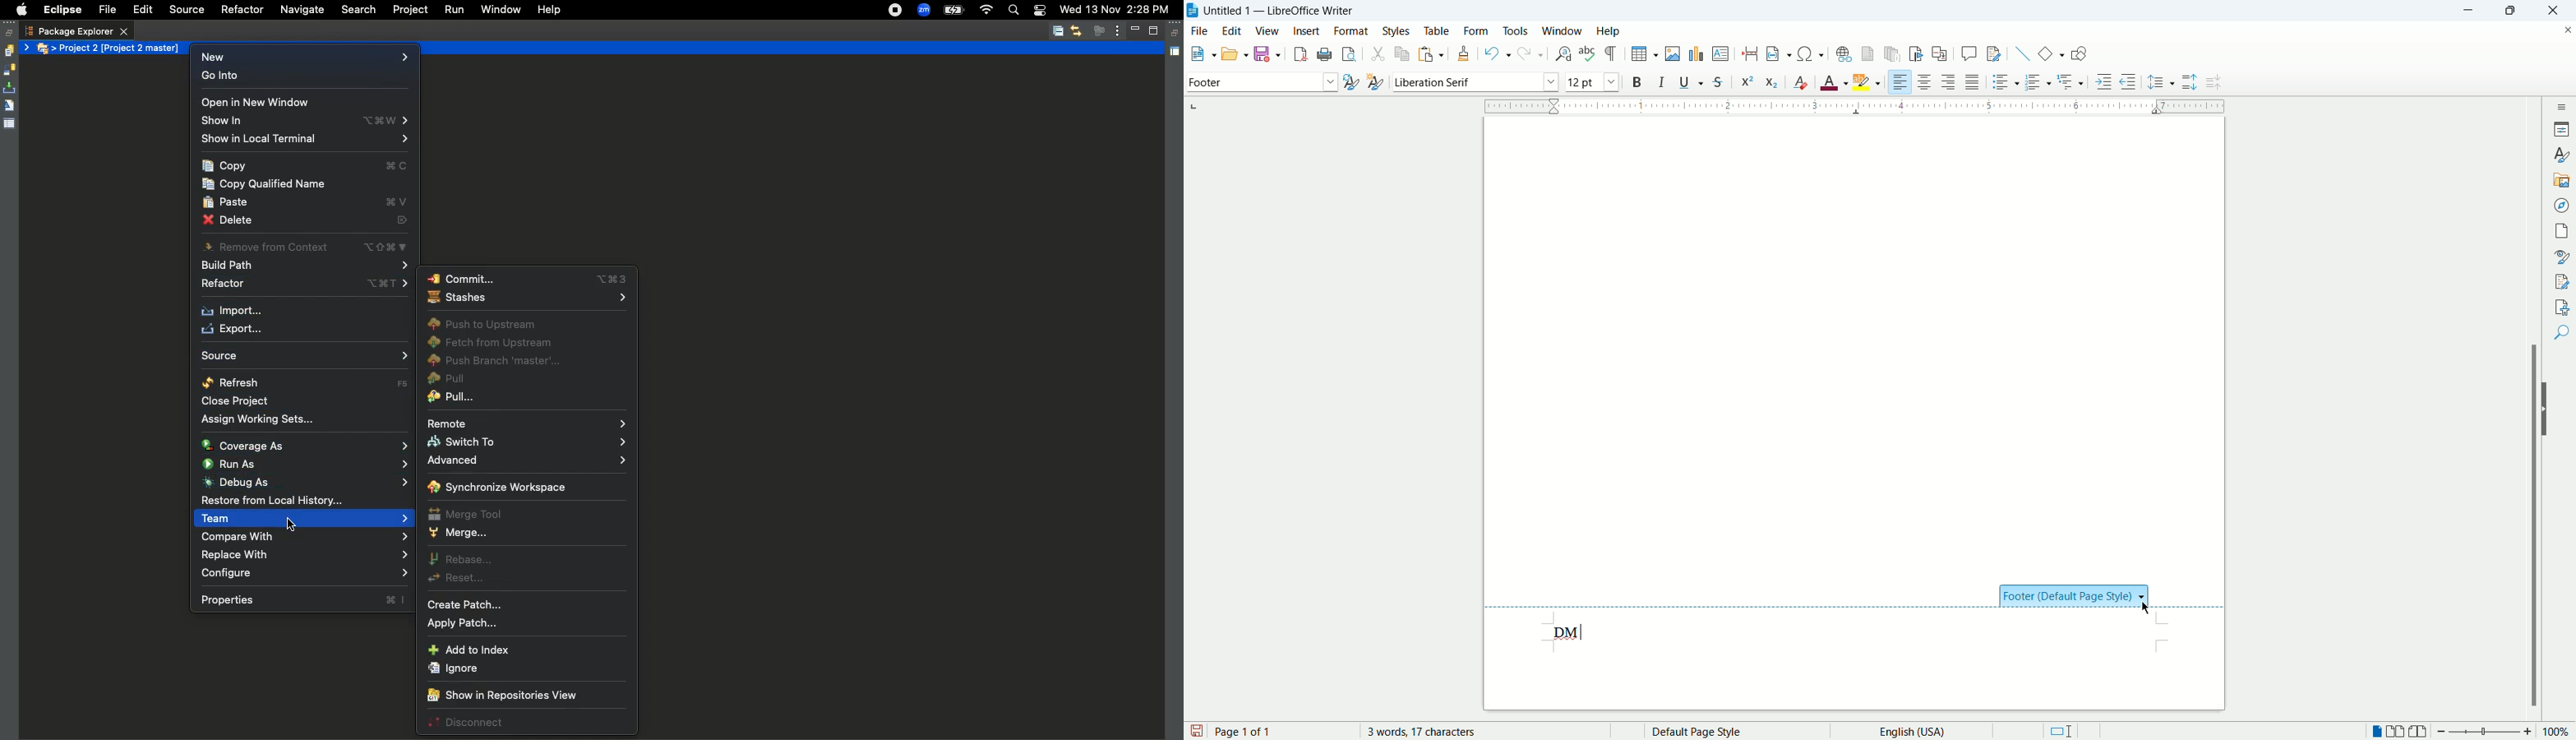 Image resolution: width=2576 pixels, height=756 pixels. I want to click on table, so click(1437, 29).